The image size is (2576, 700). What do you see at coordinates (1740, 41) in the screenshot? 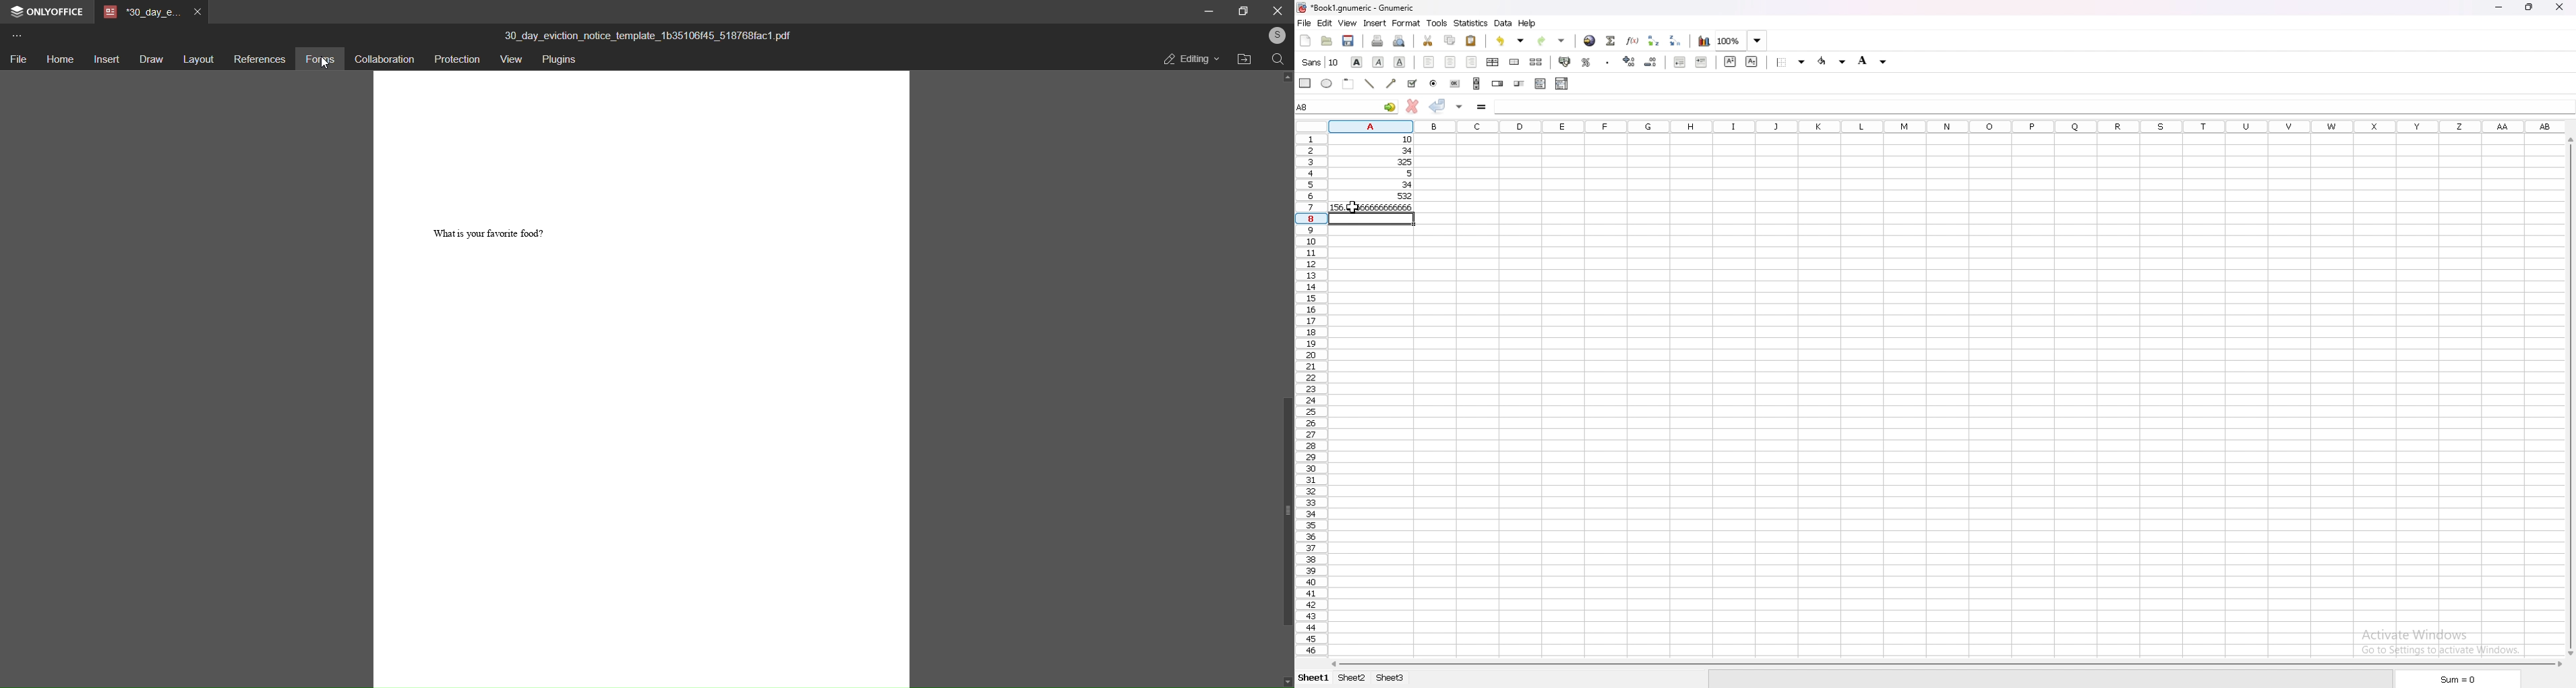
I see `zoom` at bounding box center [1740, 41].